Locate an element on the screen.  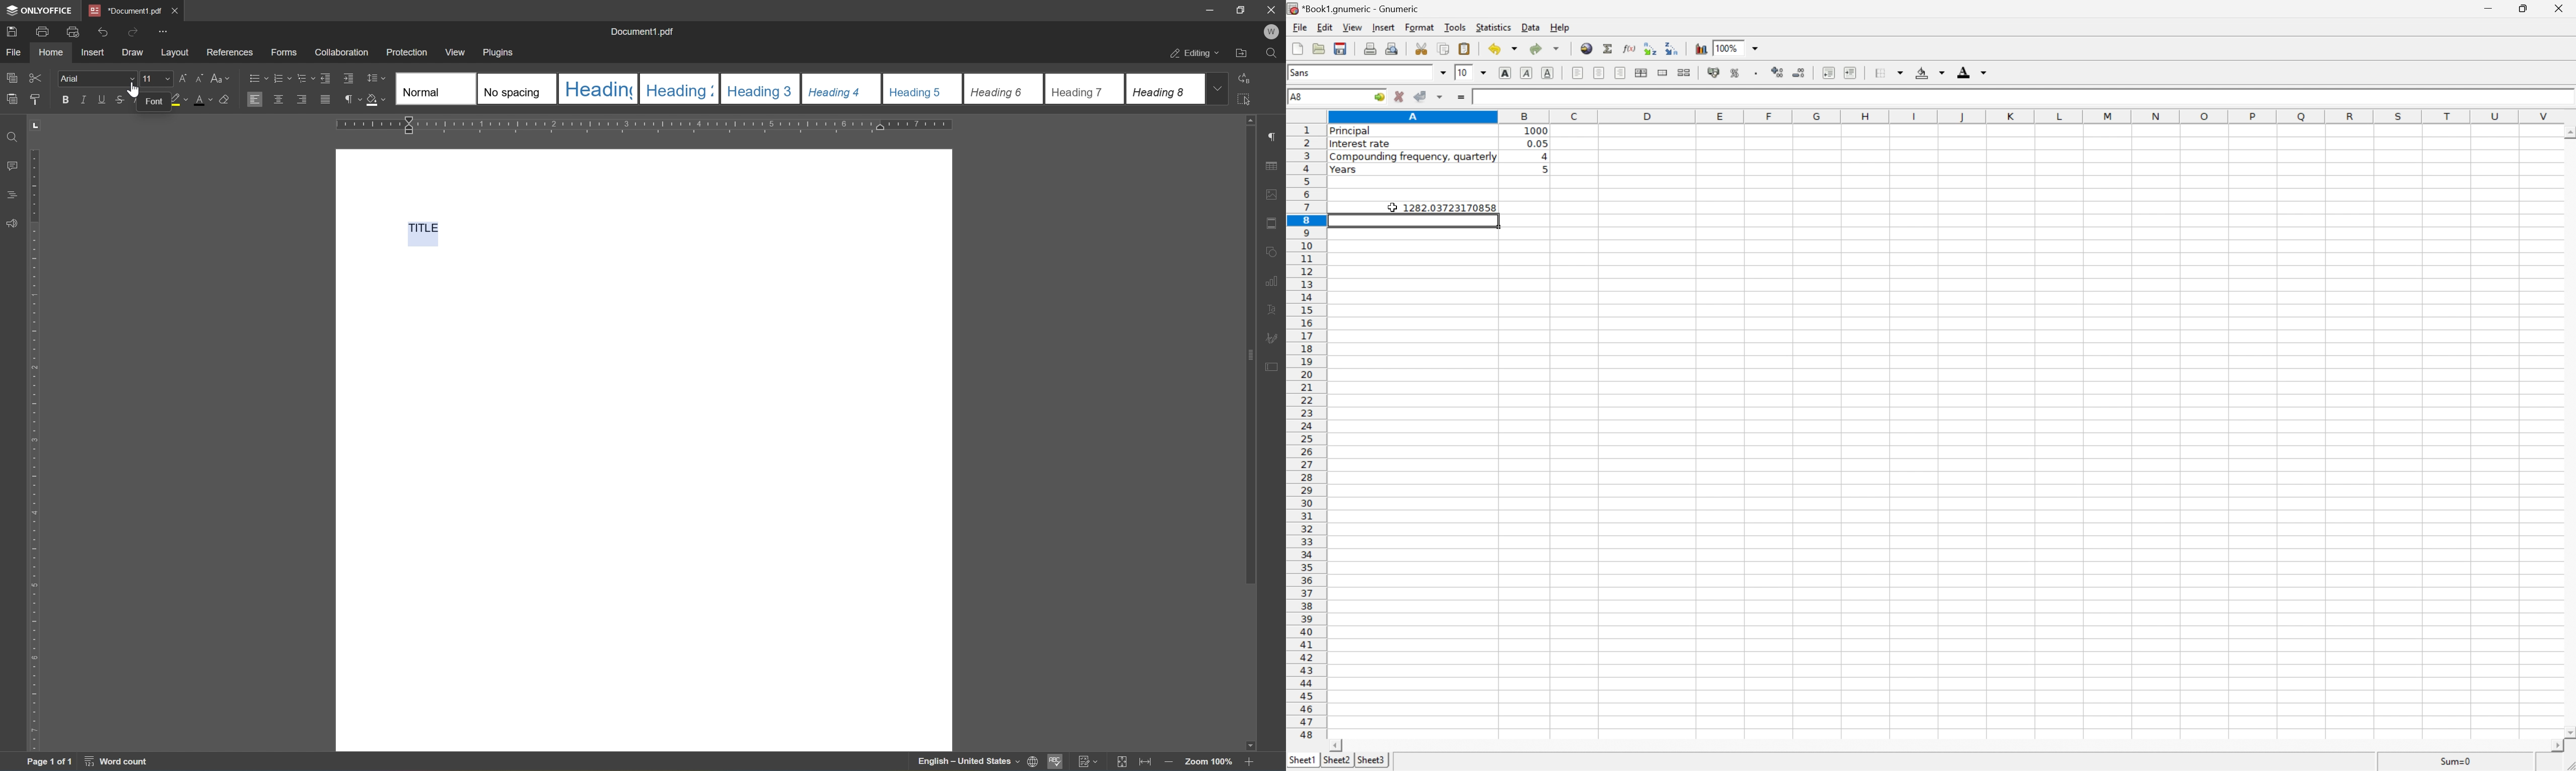
protection is located at coordinates (407, 52).